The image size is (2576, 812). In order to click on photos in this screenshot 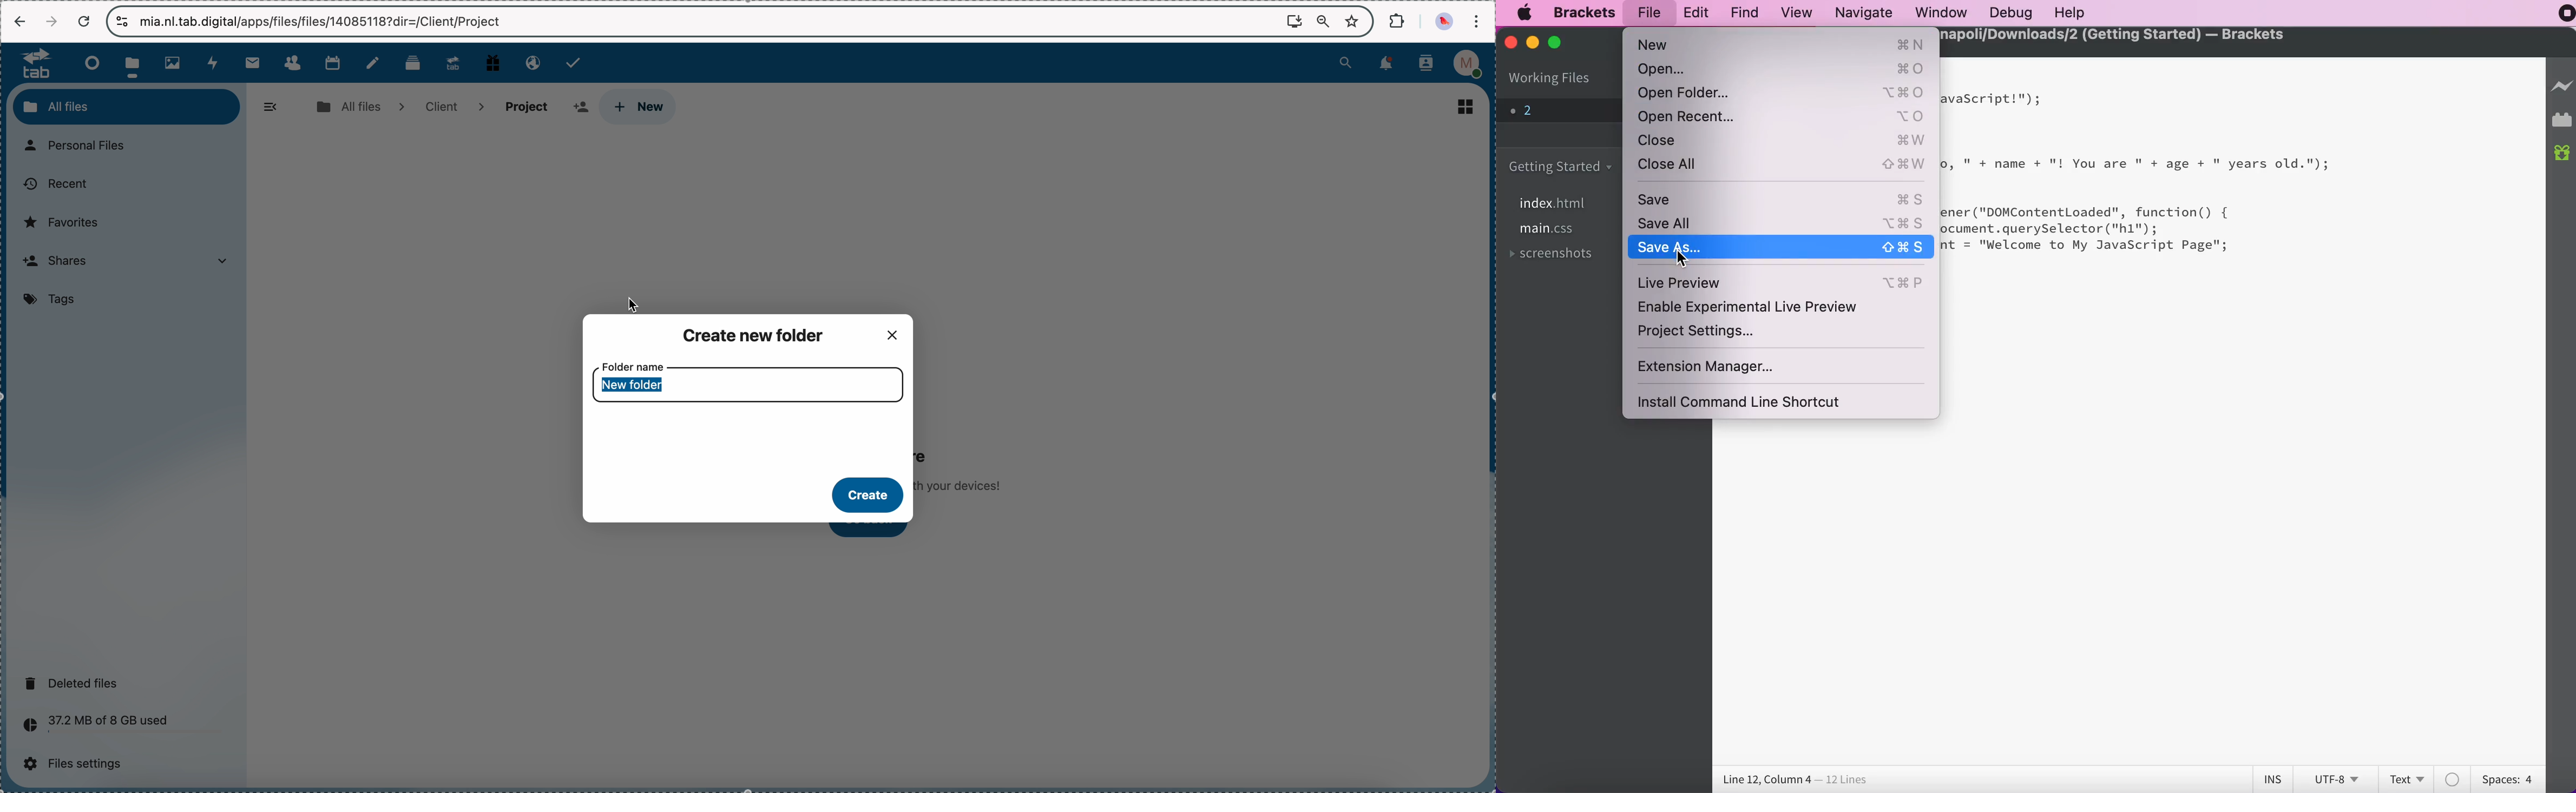, I will do `click(176, 63)`.